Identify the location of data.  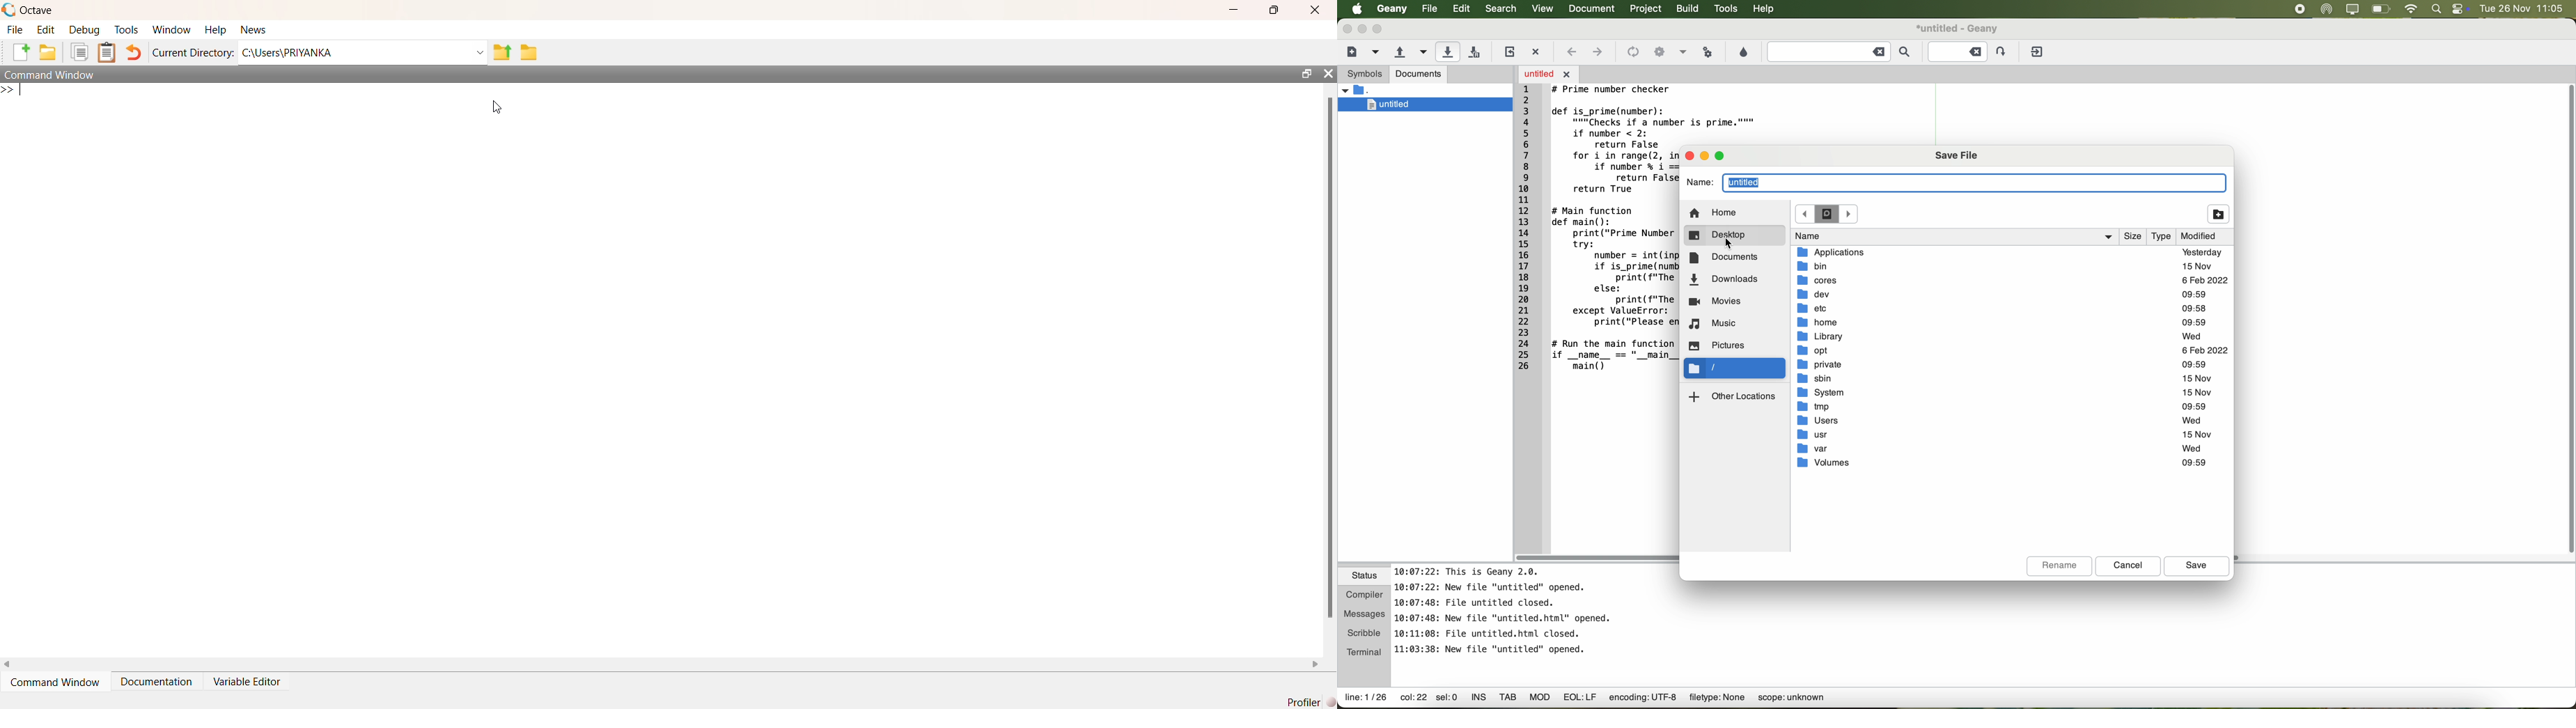
(1586, 699).